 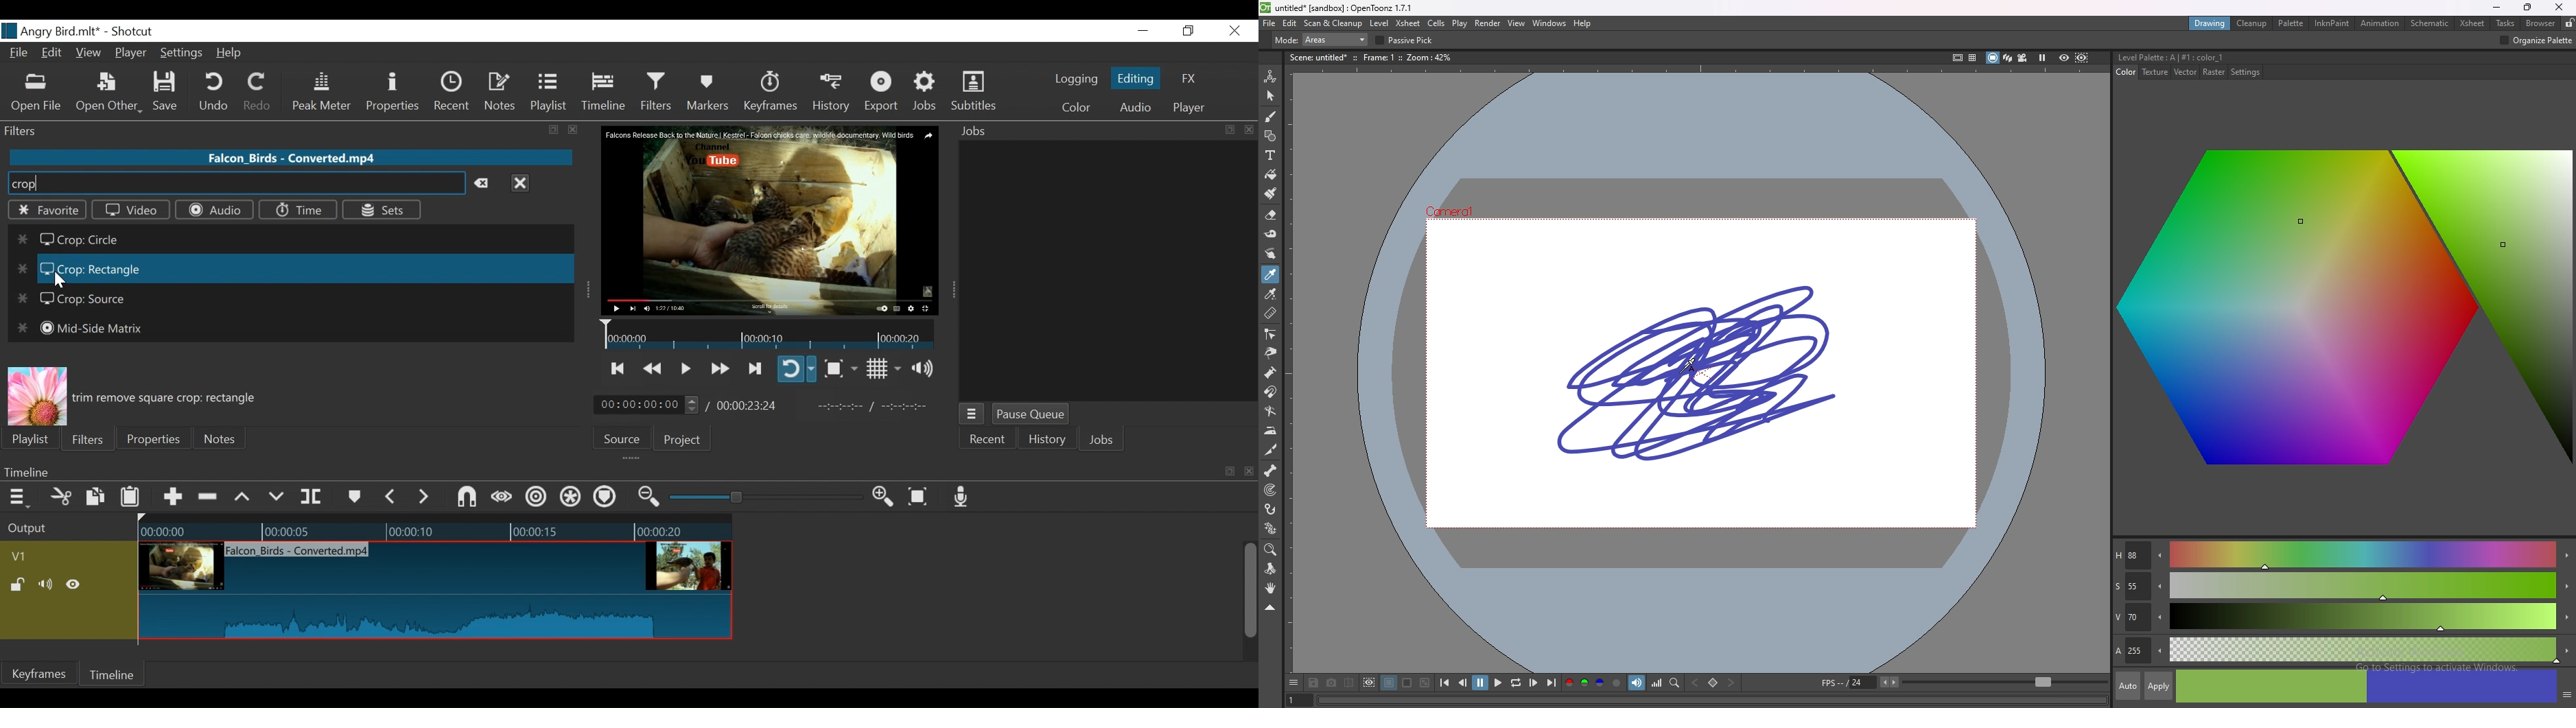 I want to click on Markers, so click(x=353, y=497).